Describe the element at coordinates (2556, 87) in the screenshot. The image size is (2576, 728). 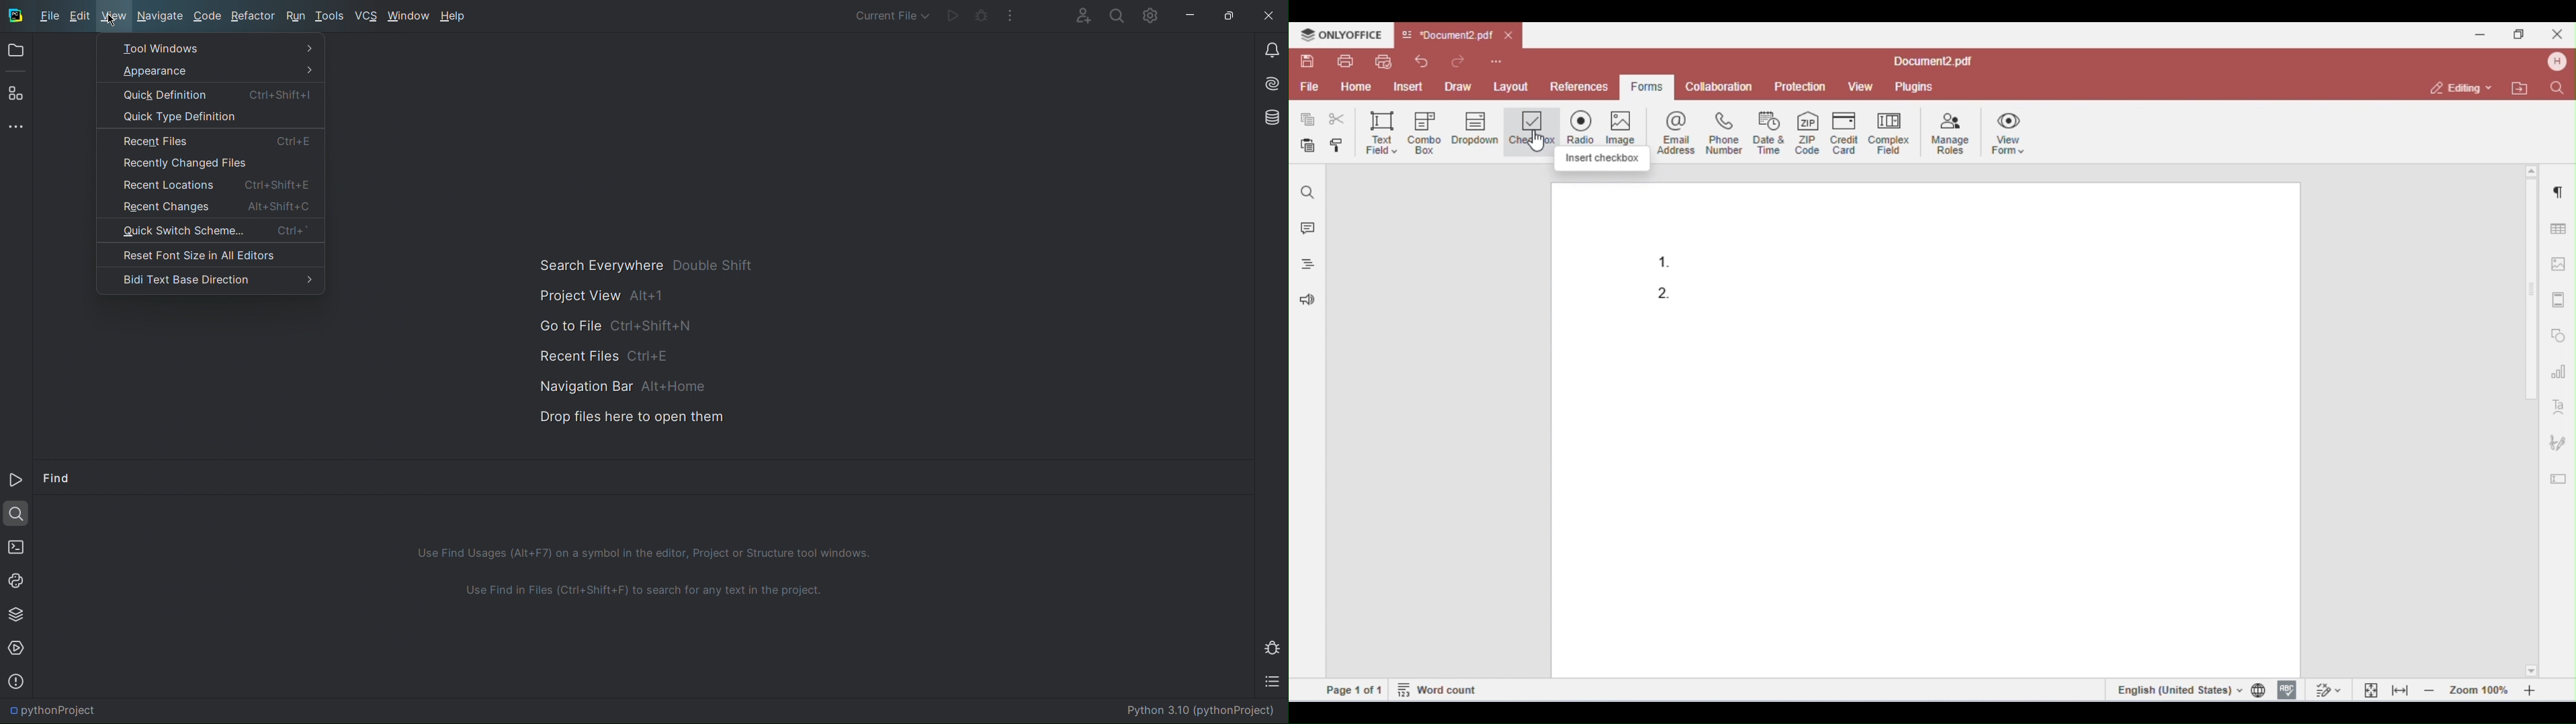
I see `find` at that location.